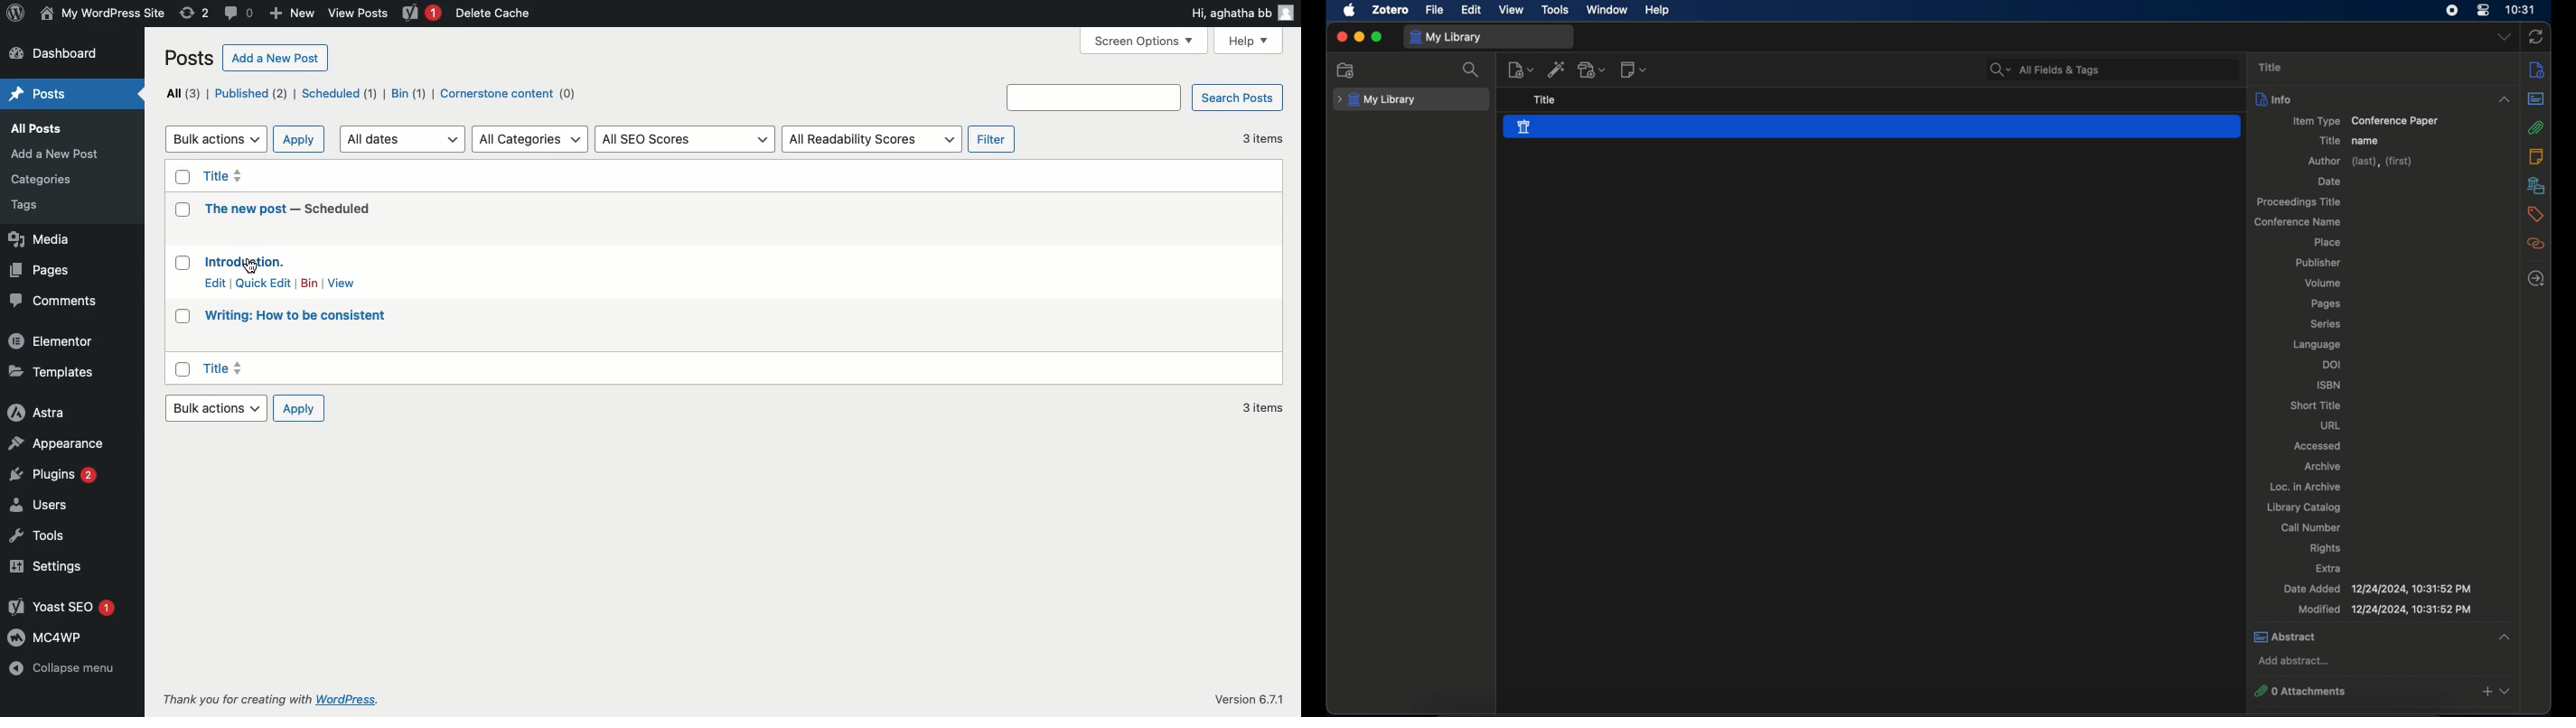 The width and height of the screenshot is (2576, 728). I want to click on proceedings title, so click(2301, 202).